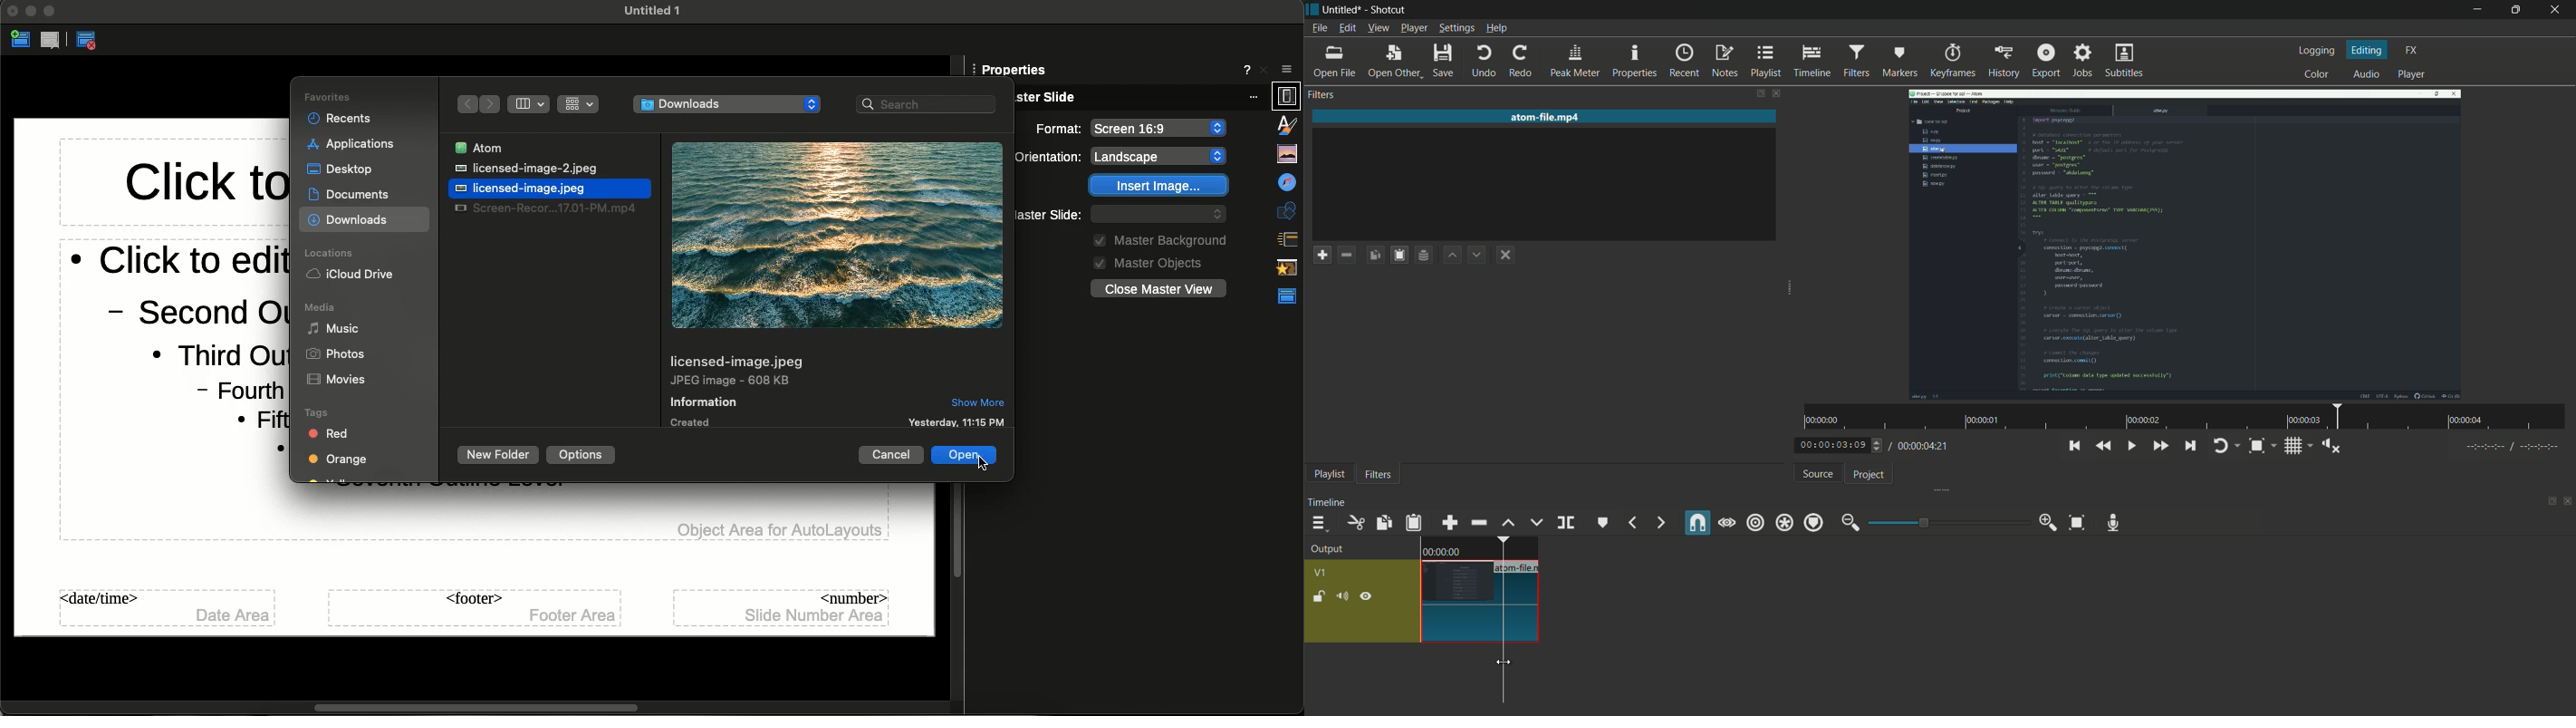 Image resolution: width=2576 pixels, height=728 pixels. What do you see at coordinates (13, 13) in the screenshot?
I see `Close` at bounding box center [13, 13].